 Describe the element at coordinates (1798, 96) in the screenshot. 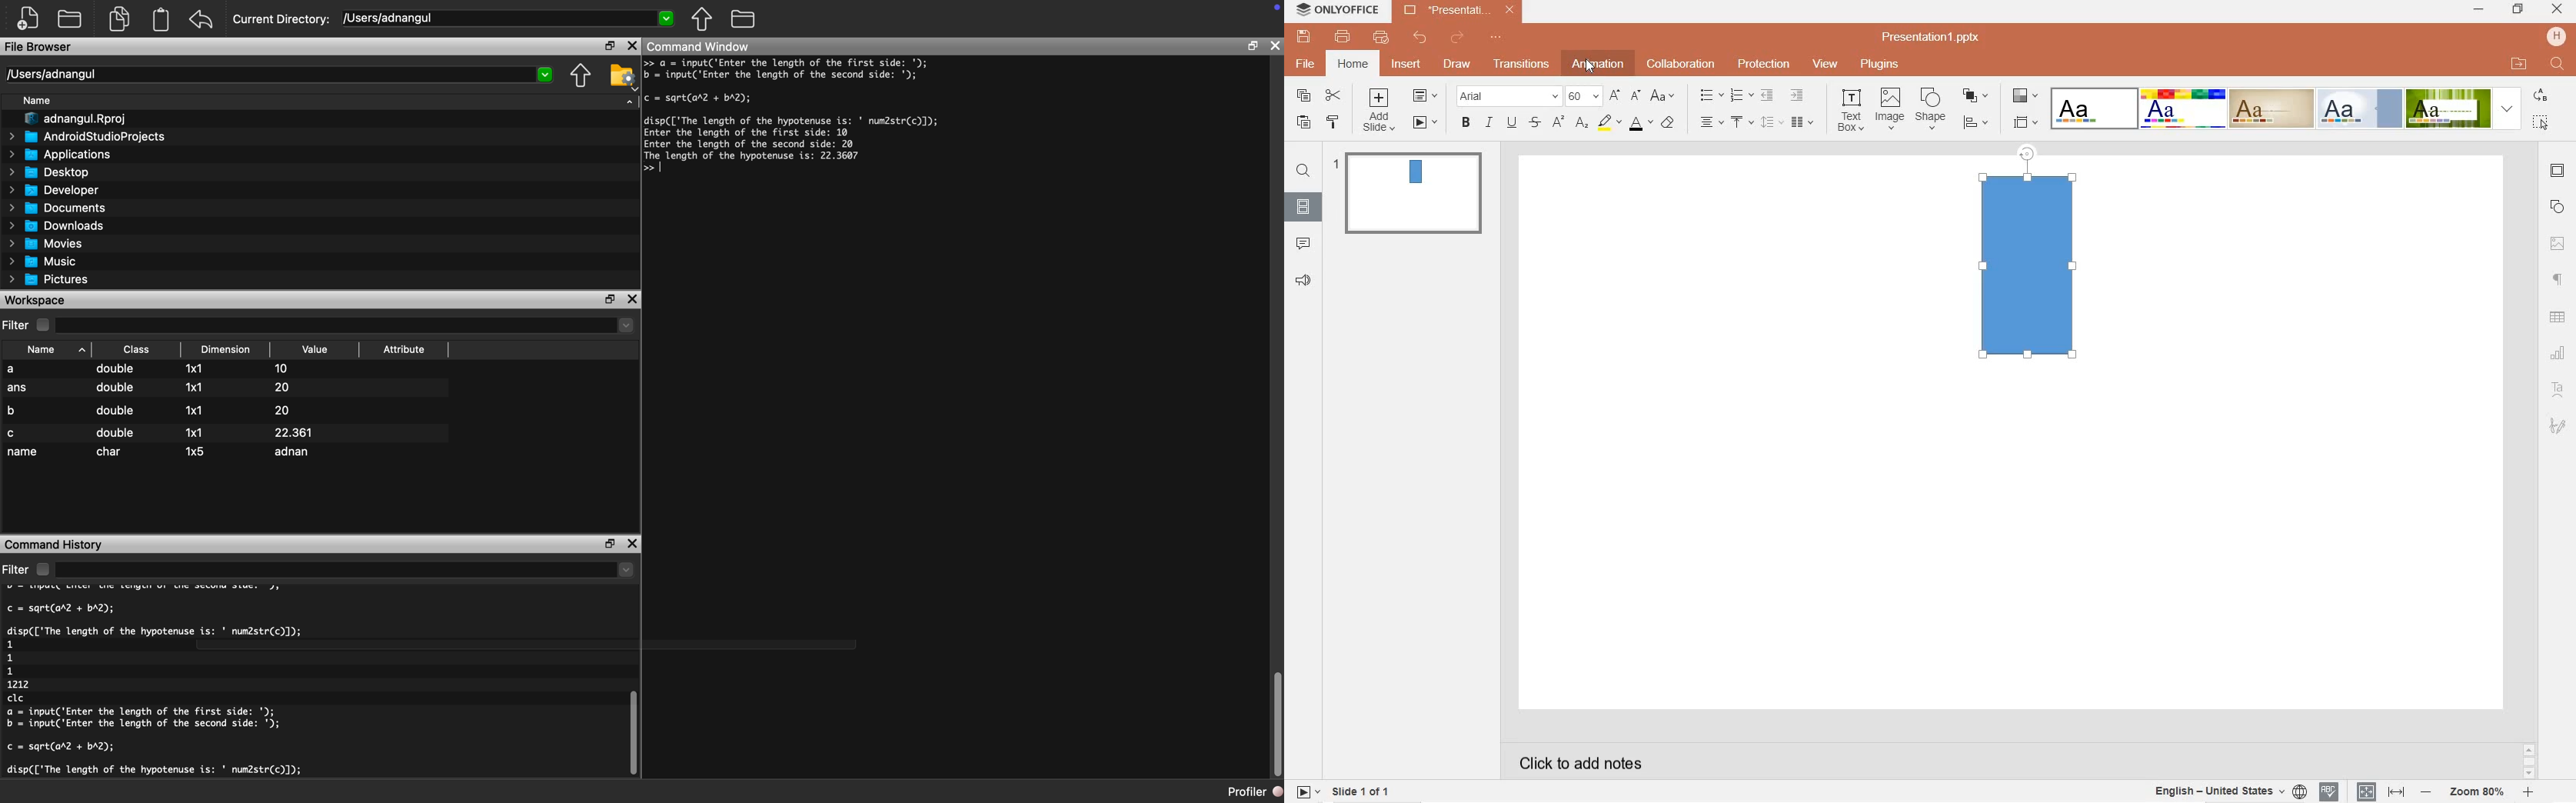

I see `increase indent` at that location.